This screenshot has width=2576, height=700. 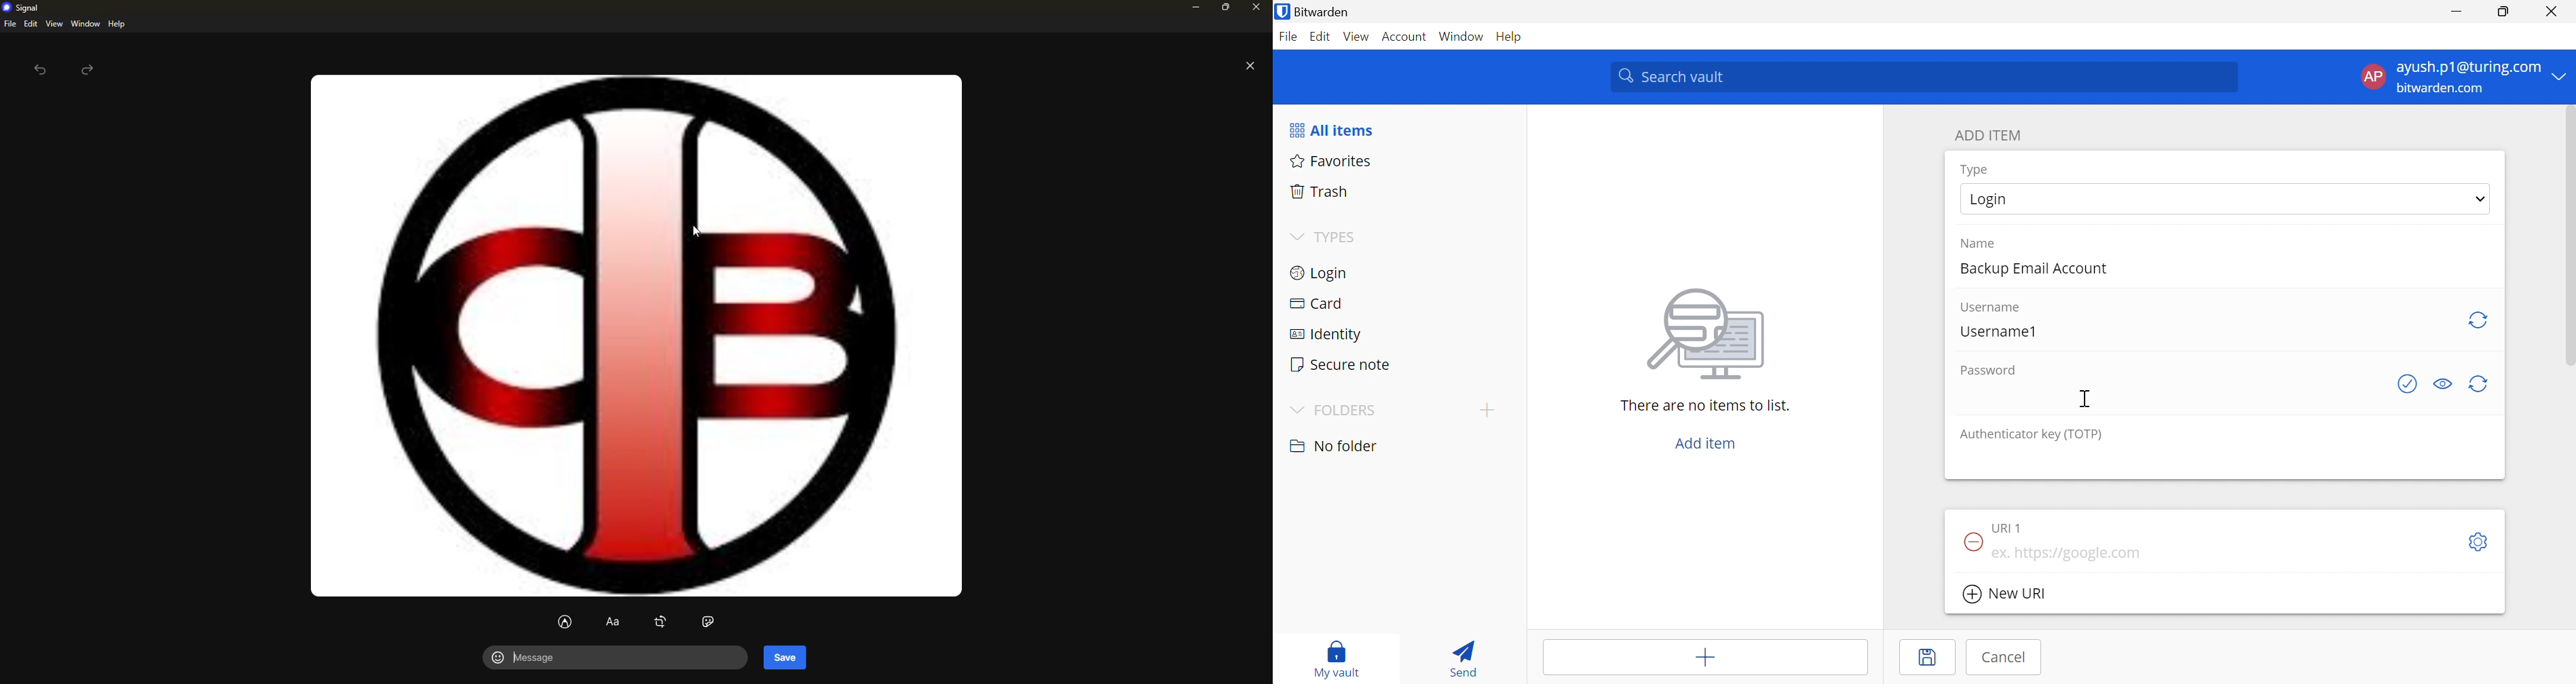 I want to click on Authenticator key (TOTP), so click(x=2031, y=436).